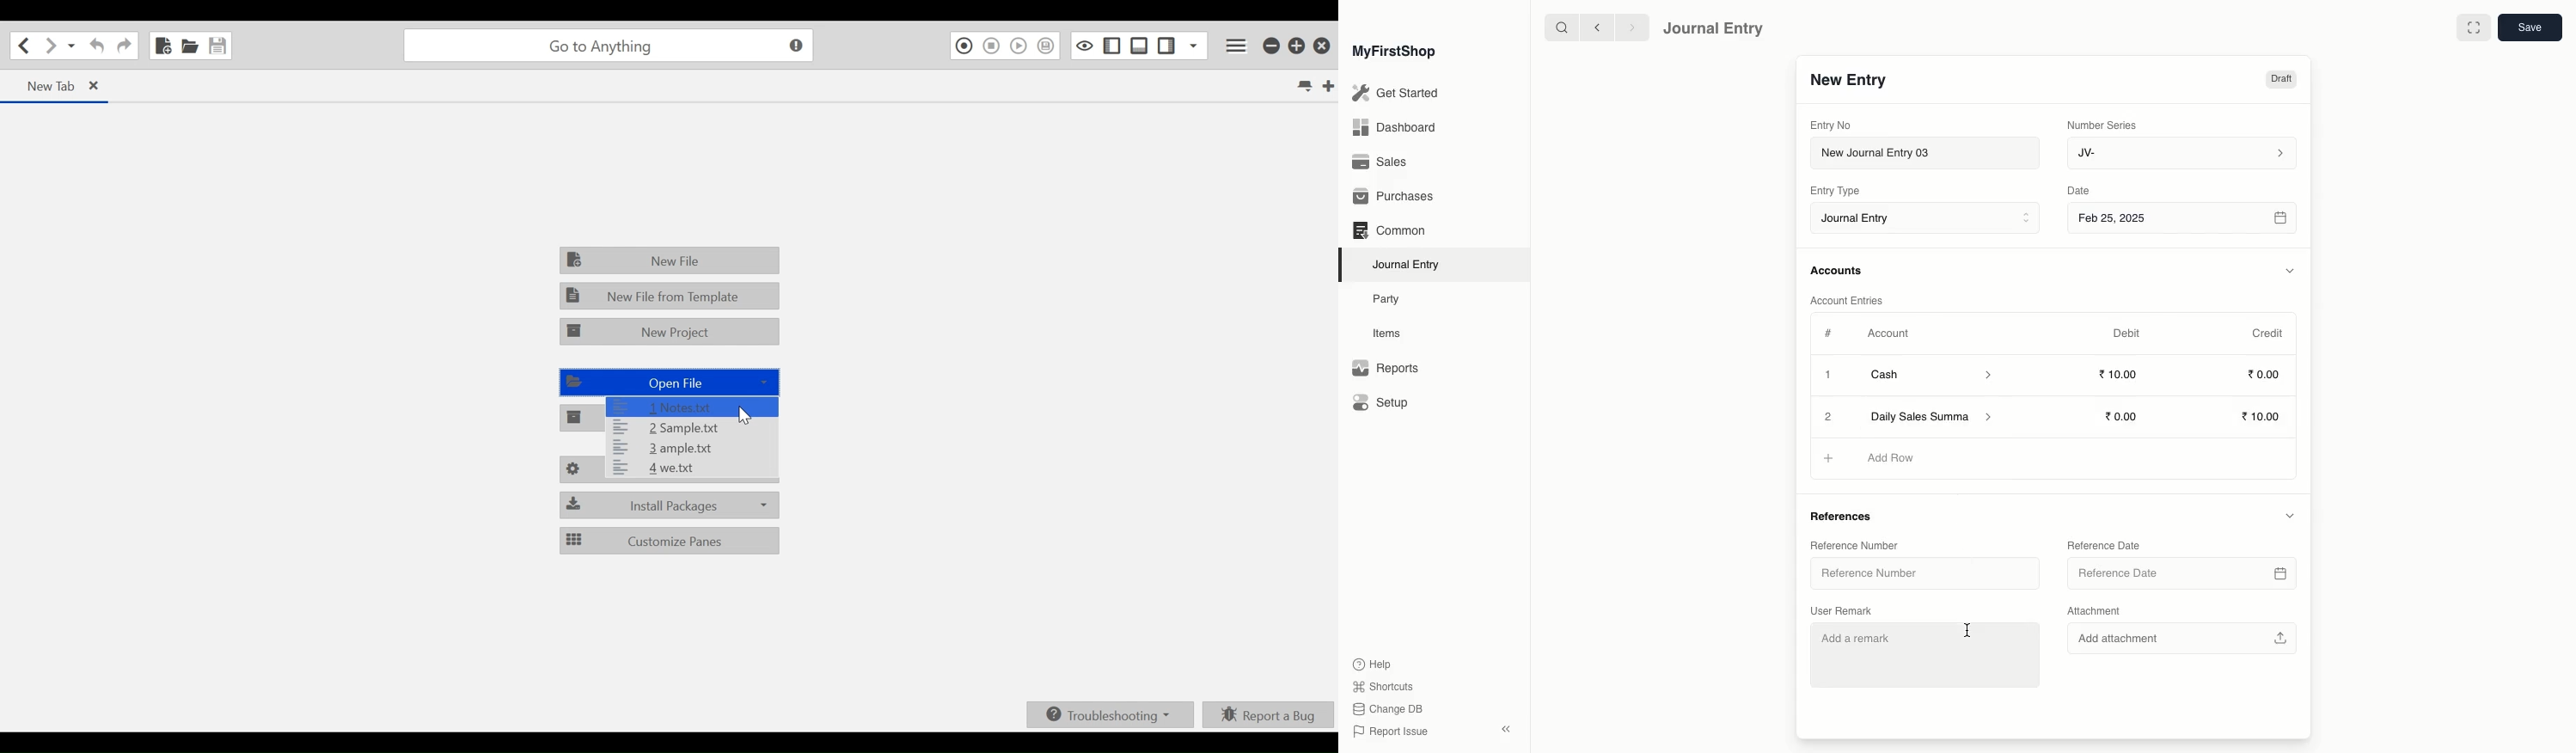 The image size is (2576, 756). Describe the element at coordinates (1410, 264) in the screenshot. I see `Journal Entry` at that location.